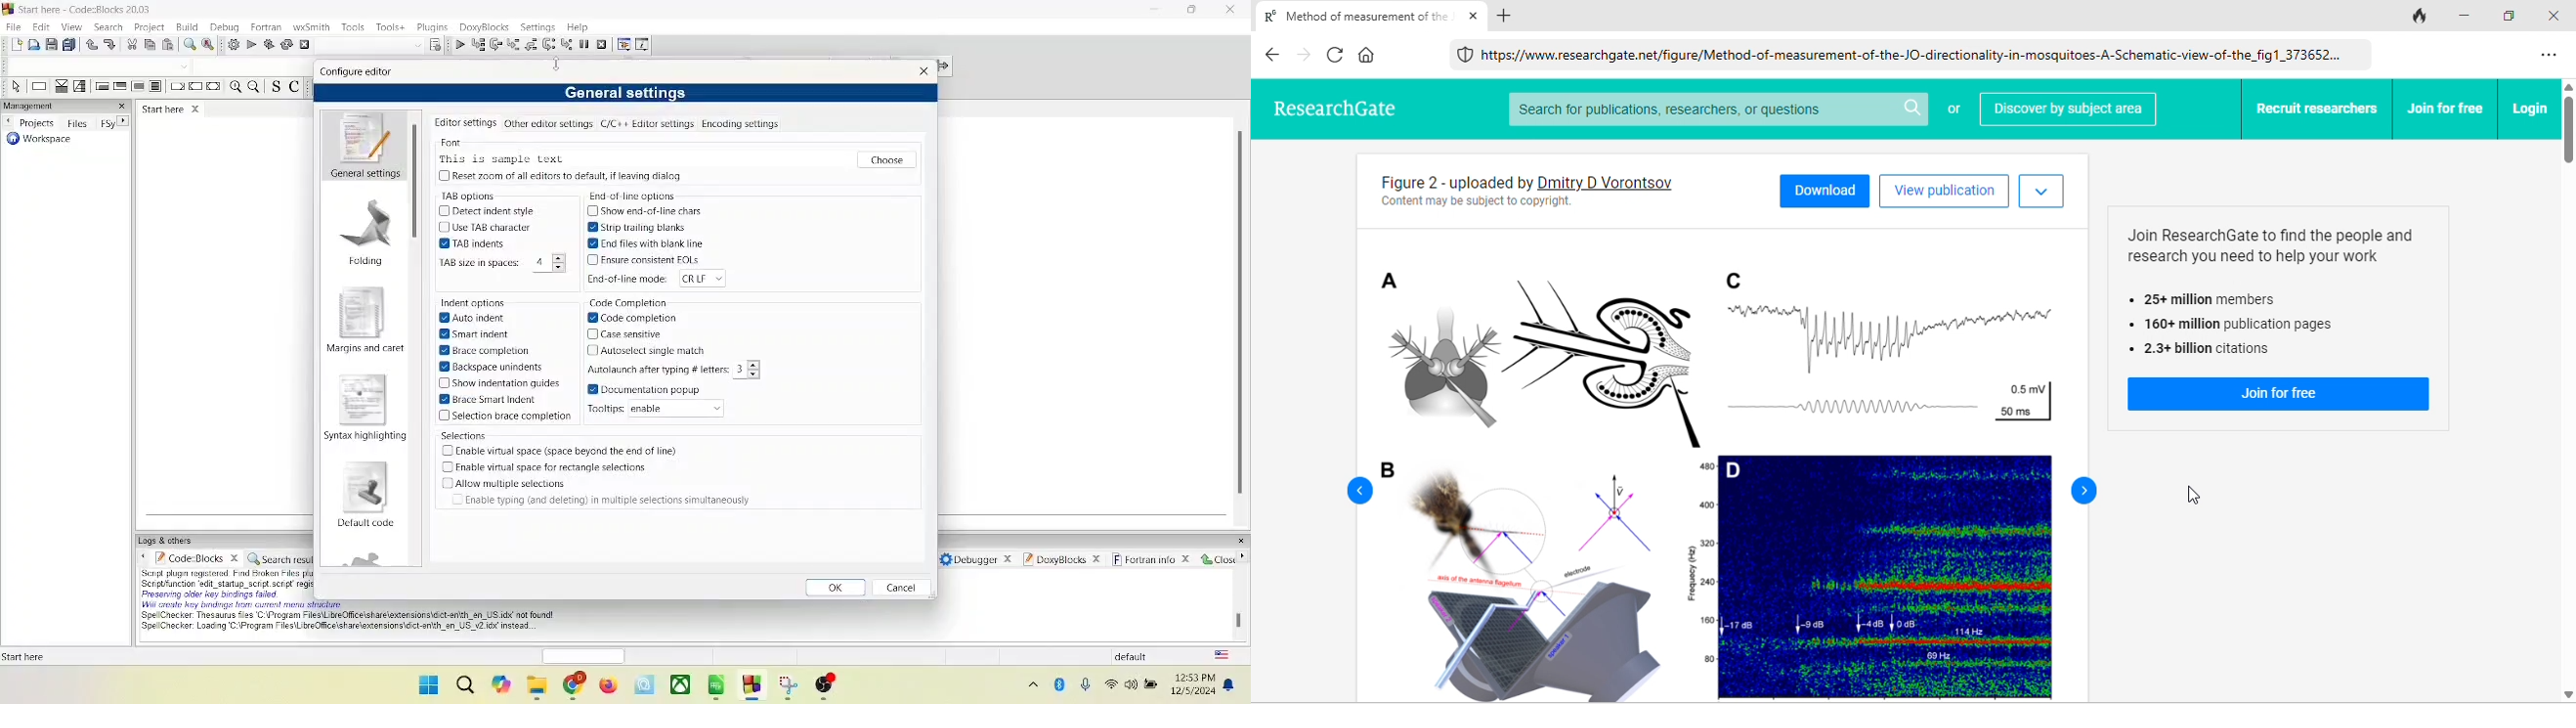  I want to click on settings, so click(540, 27).